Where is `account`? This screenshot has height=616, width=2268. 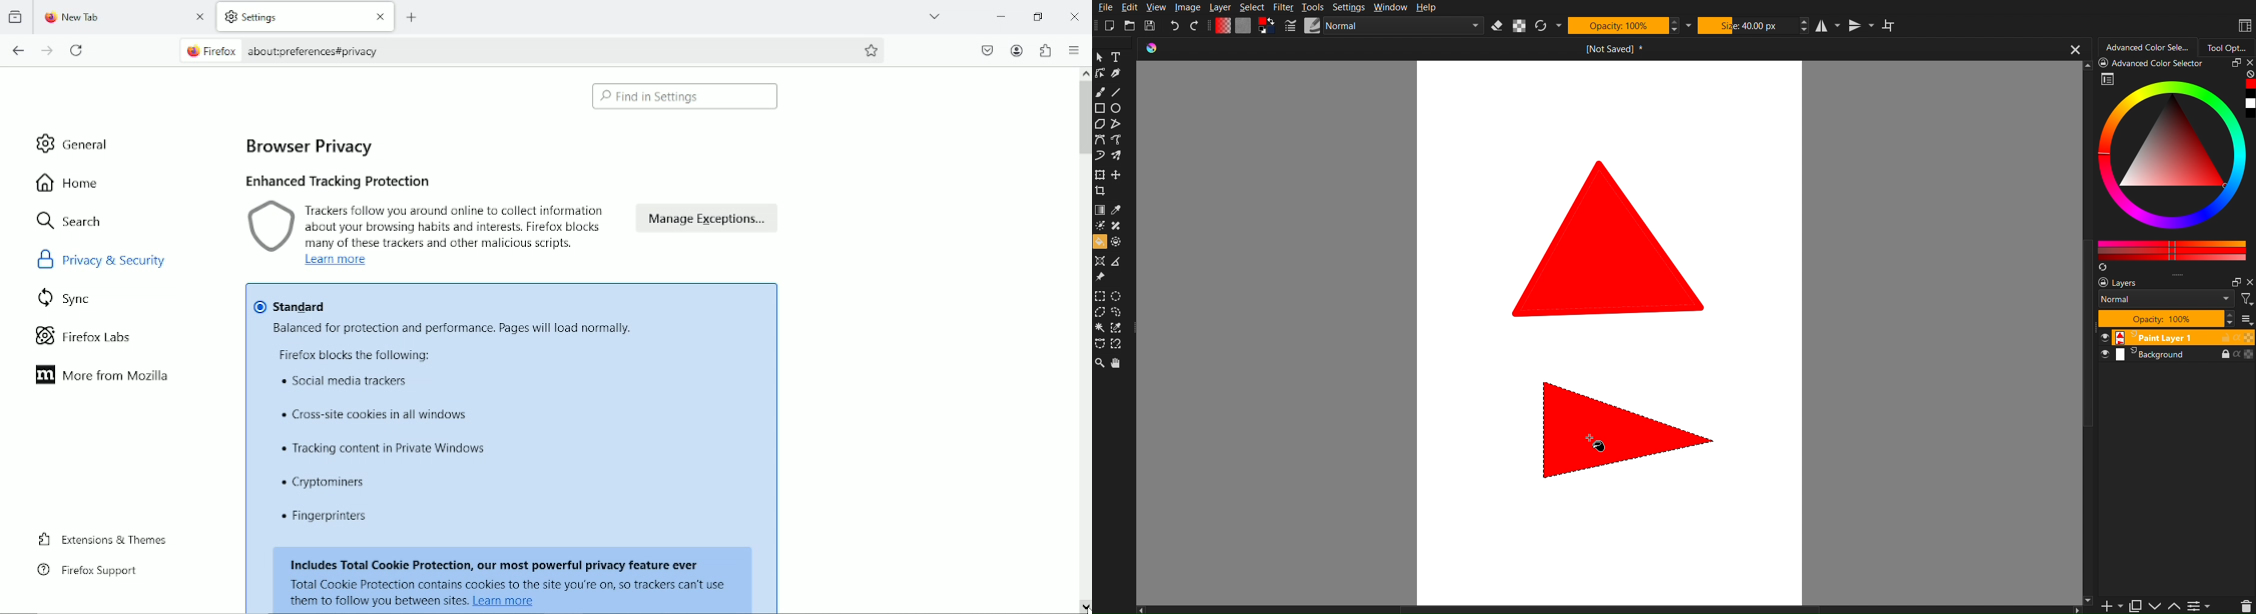 account is located at coordinates (1017, 51).